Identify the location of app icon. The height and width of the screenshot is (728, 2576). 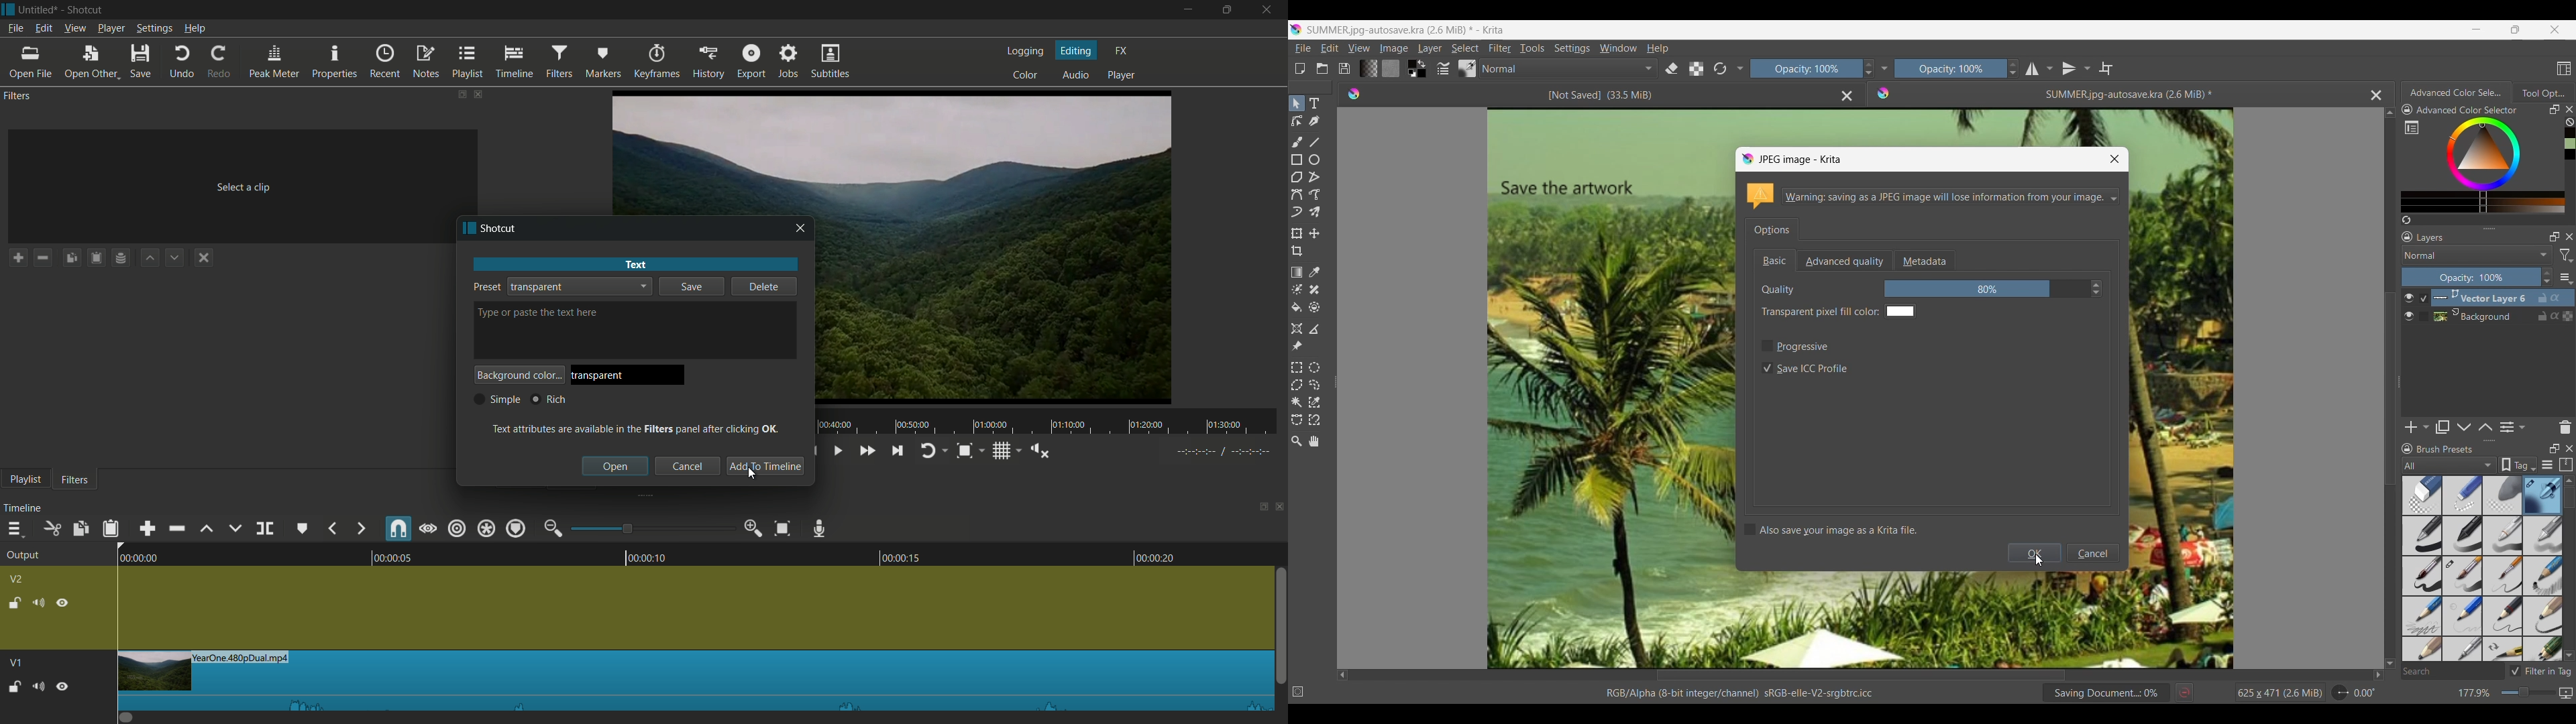
(8, 9).